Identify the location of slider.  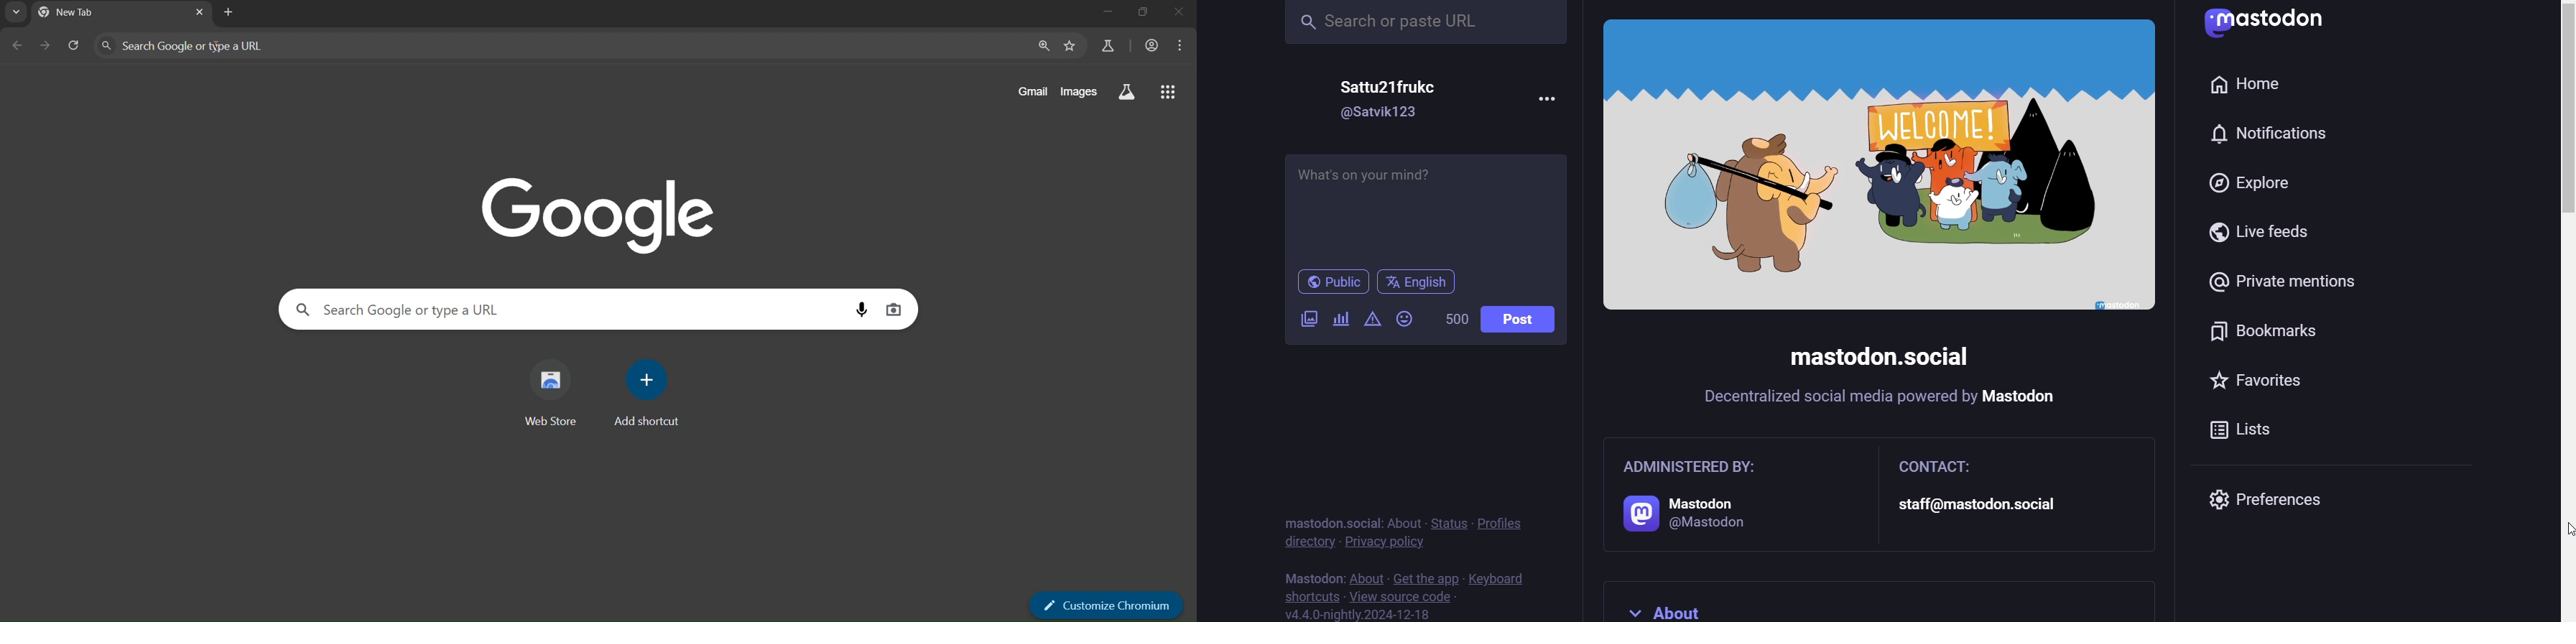
(2562, 335).